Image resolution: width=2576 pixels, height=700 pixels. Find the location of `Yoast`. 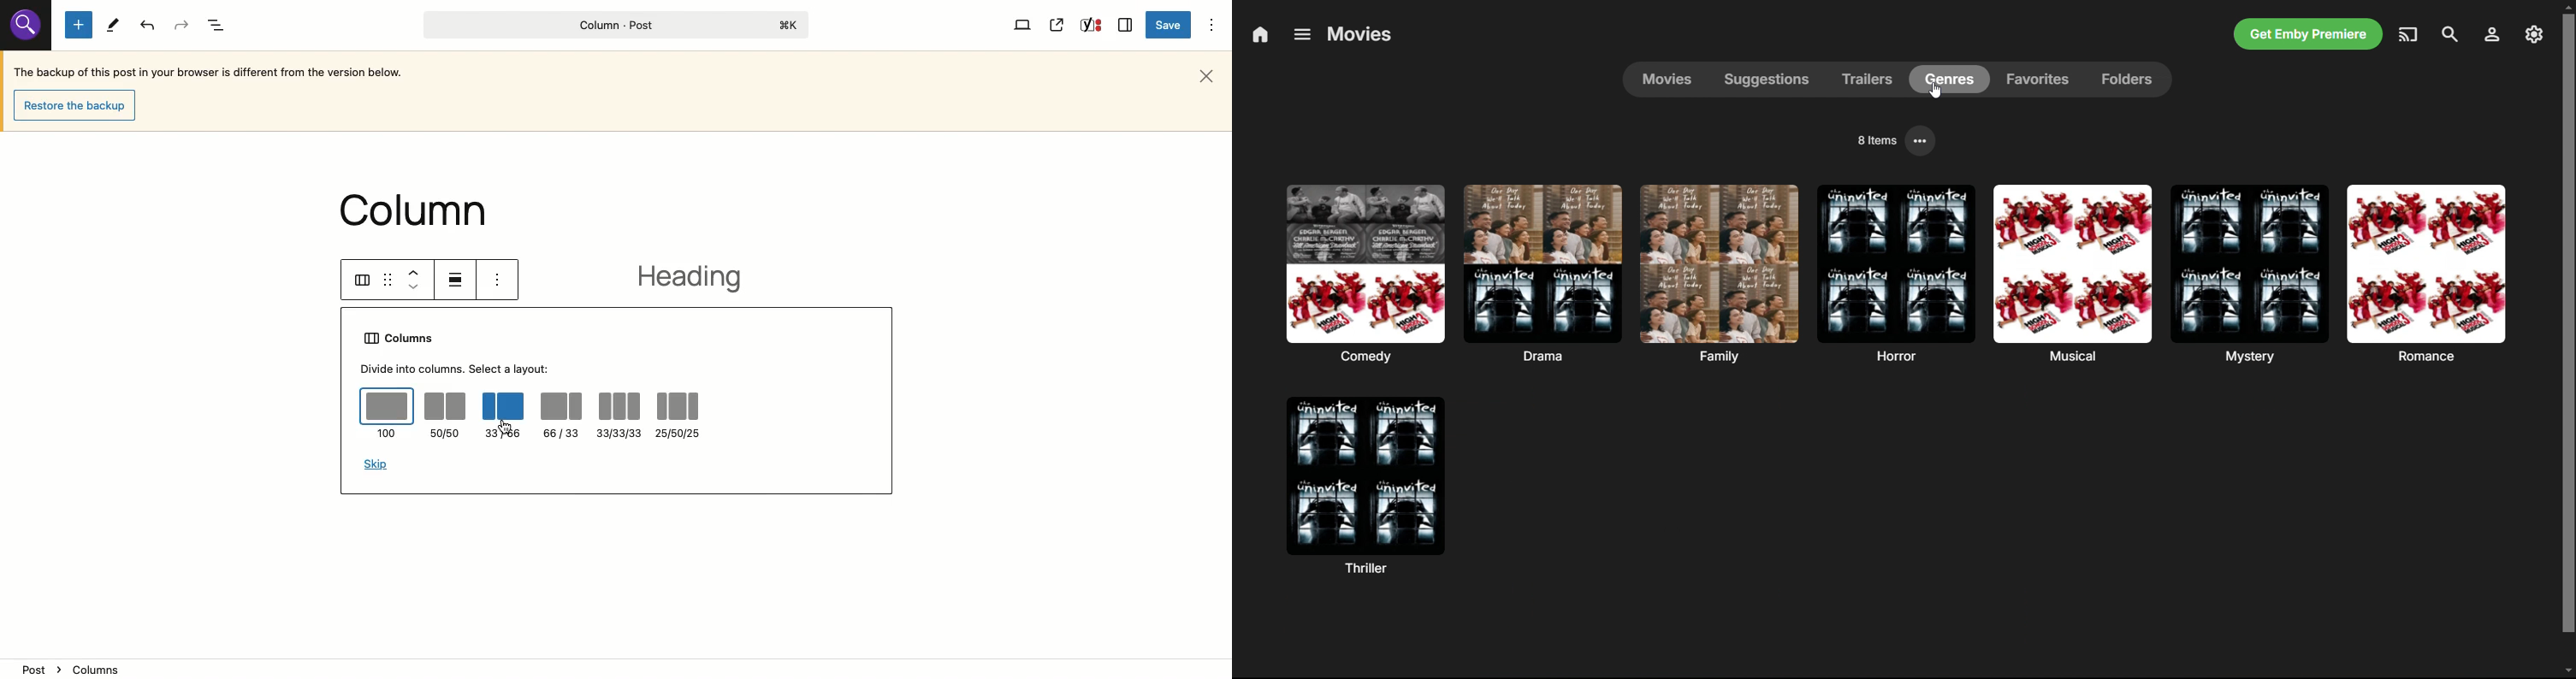

Yoast is located at coordinates (1089, 27).